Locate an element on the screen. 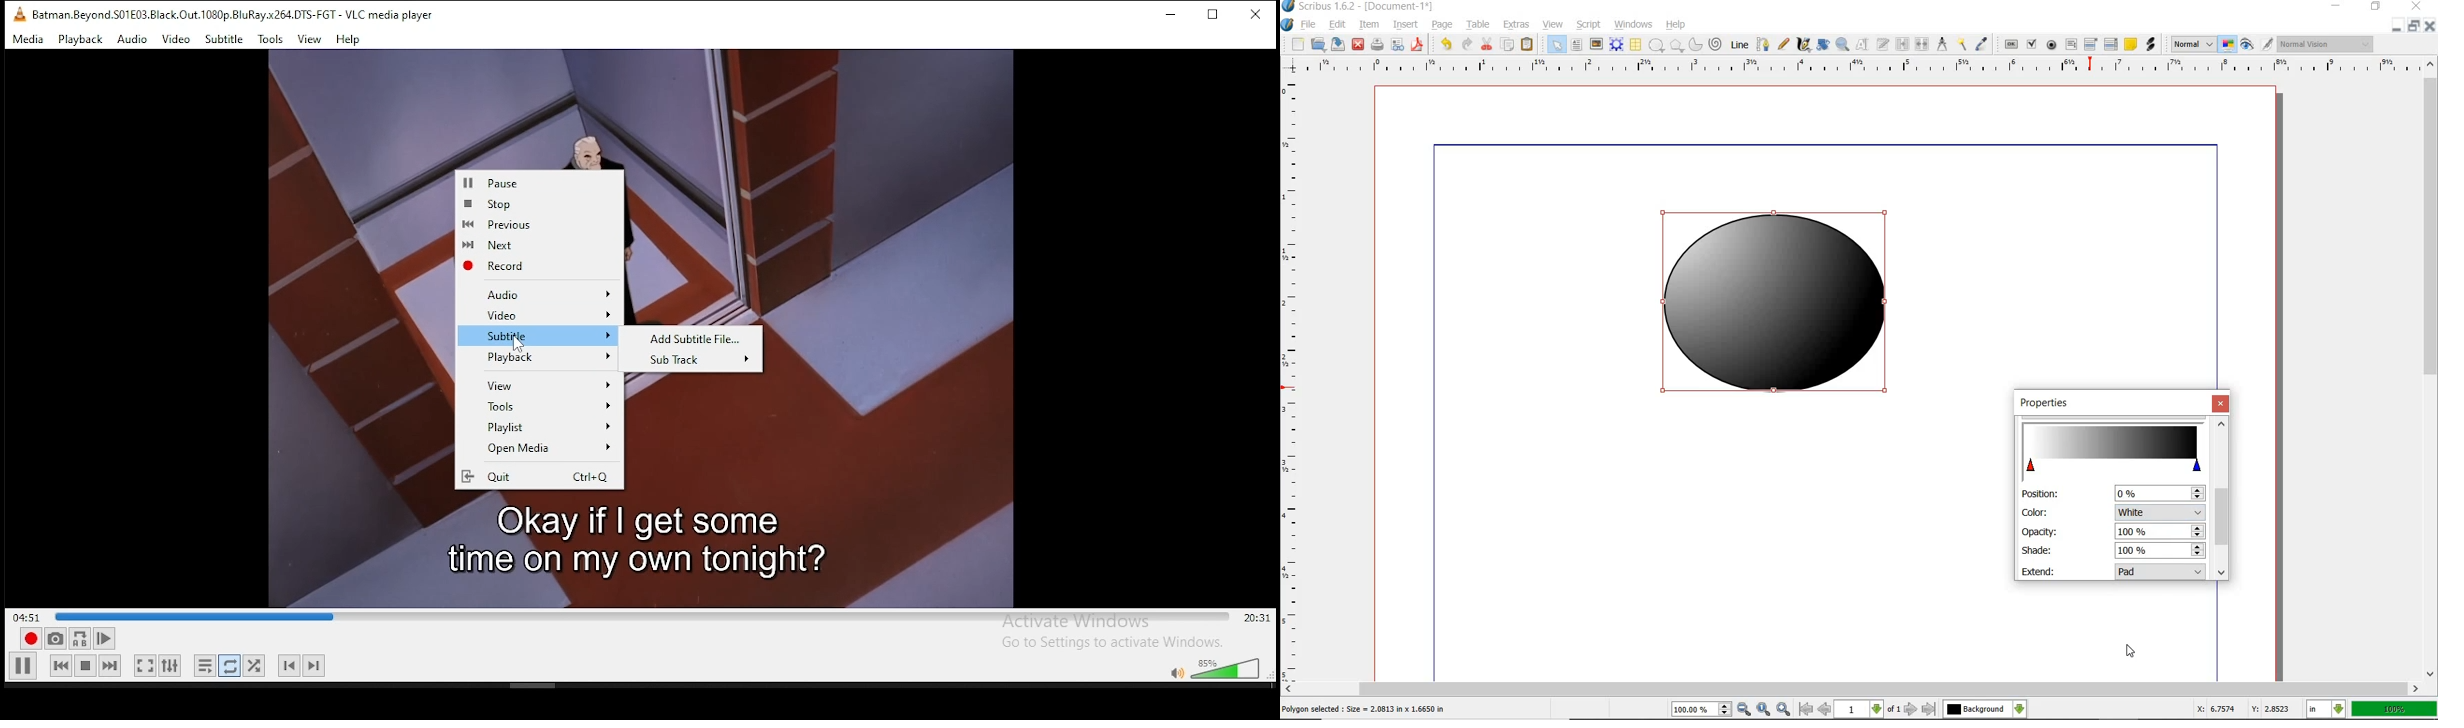  zoom  is located at coordinates (1703, 710).